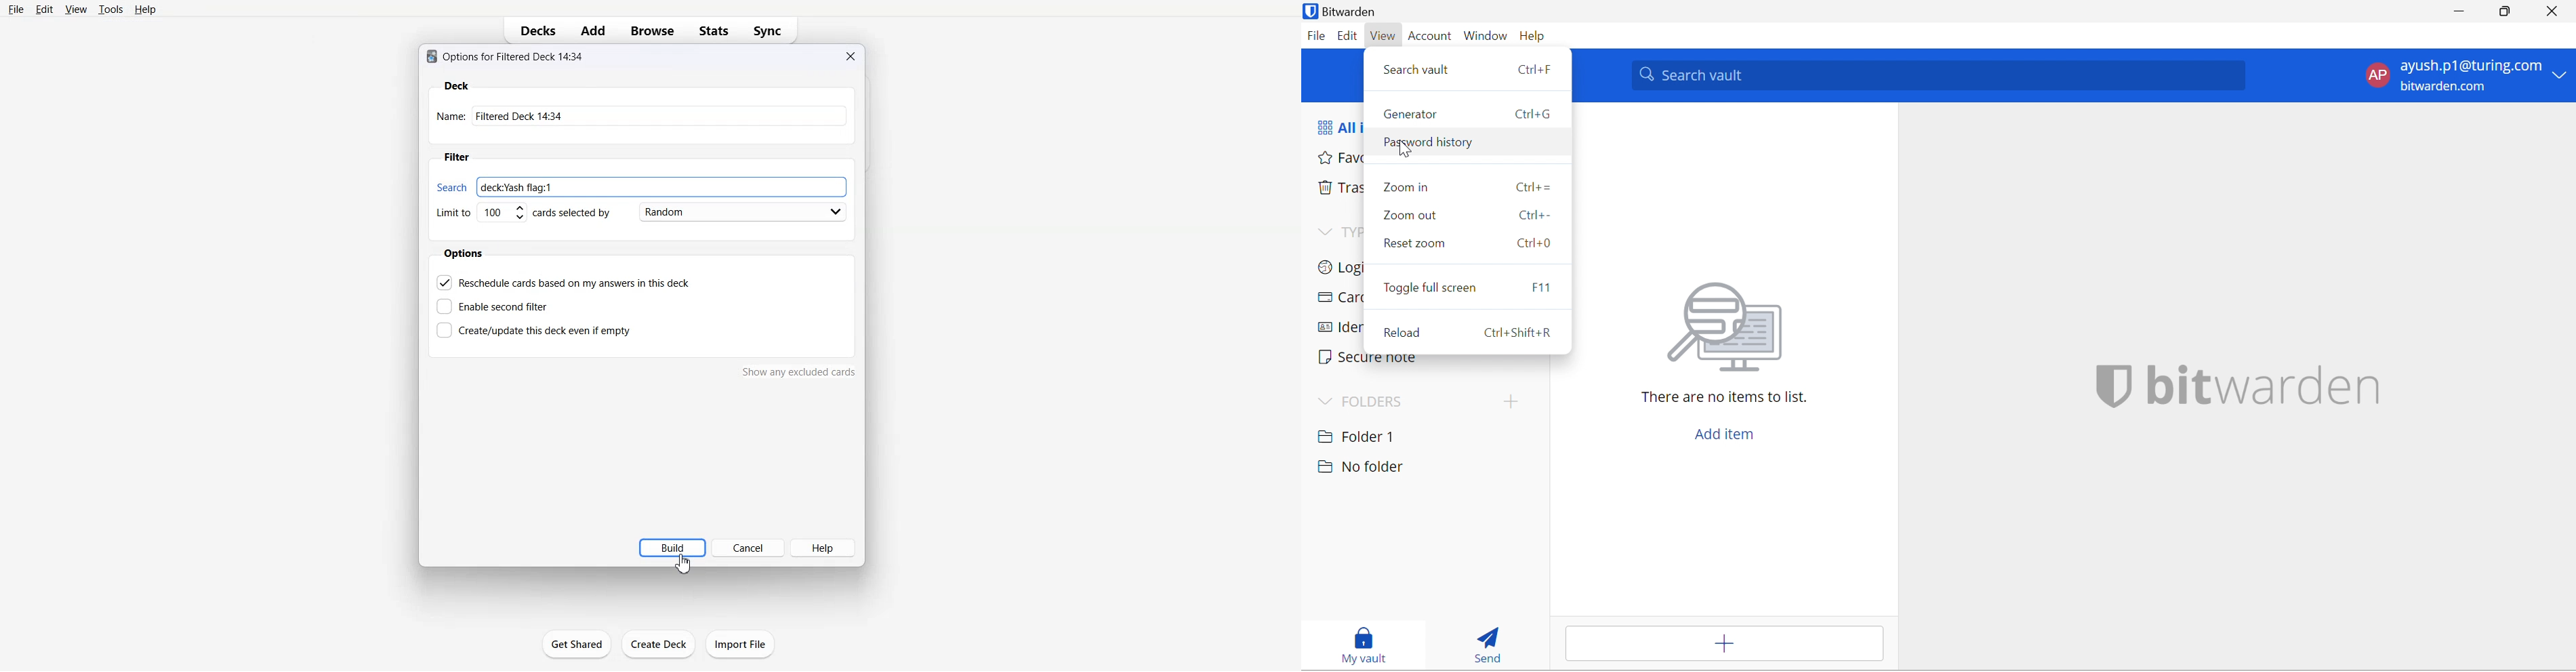 This screenshot has height=672, width=2576. Describe the element at coordinates (1402, 149) in the screenshot. I see `cursor` at that location.